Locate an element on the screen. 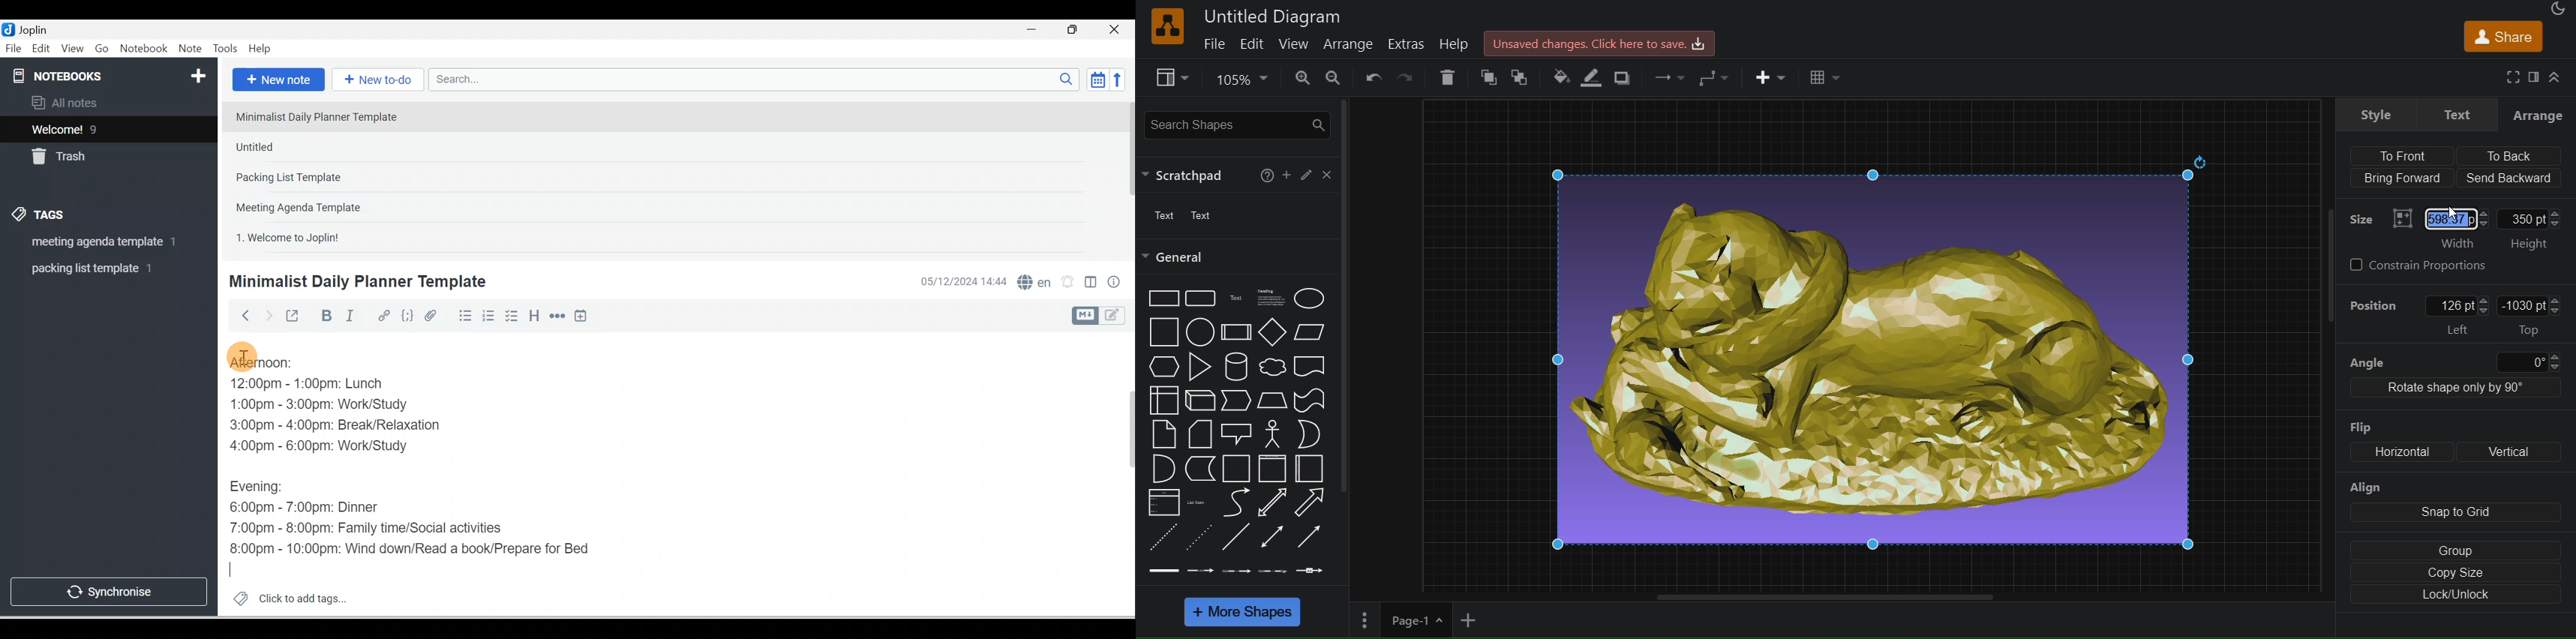  Bold is located at coordinates (325, 316).